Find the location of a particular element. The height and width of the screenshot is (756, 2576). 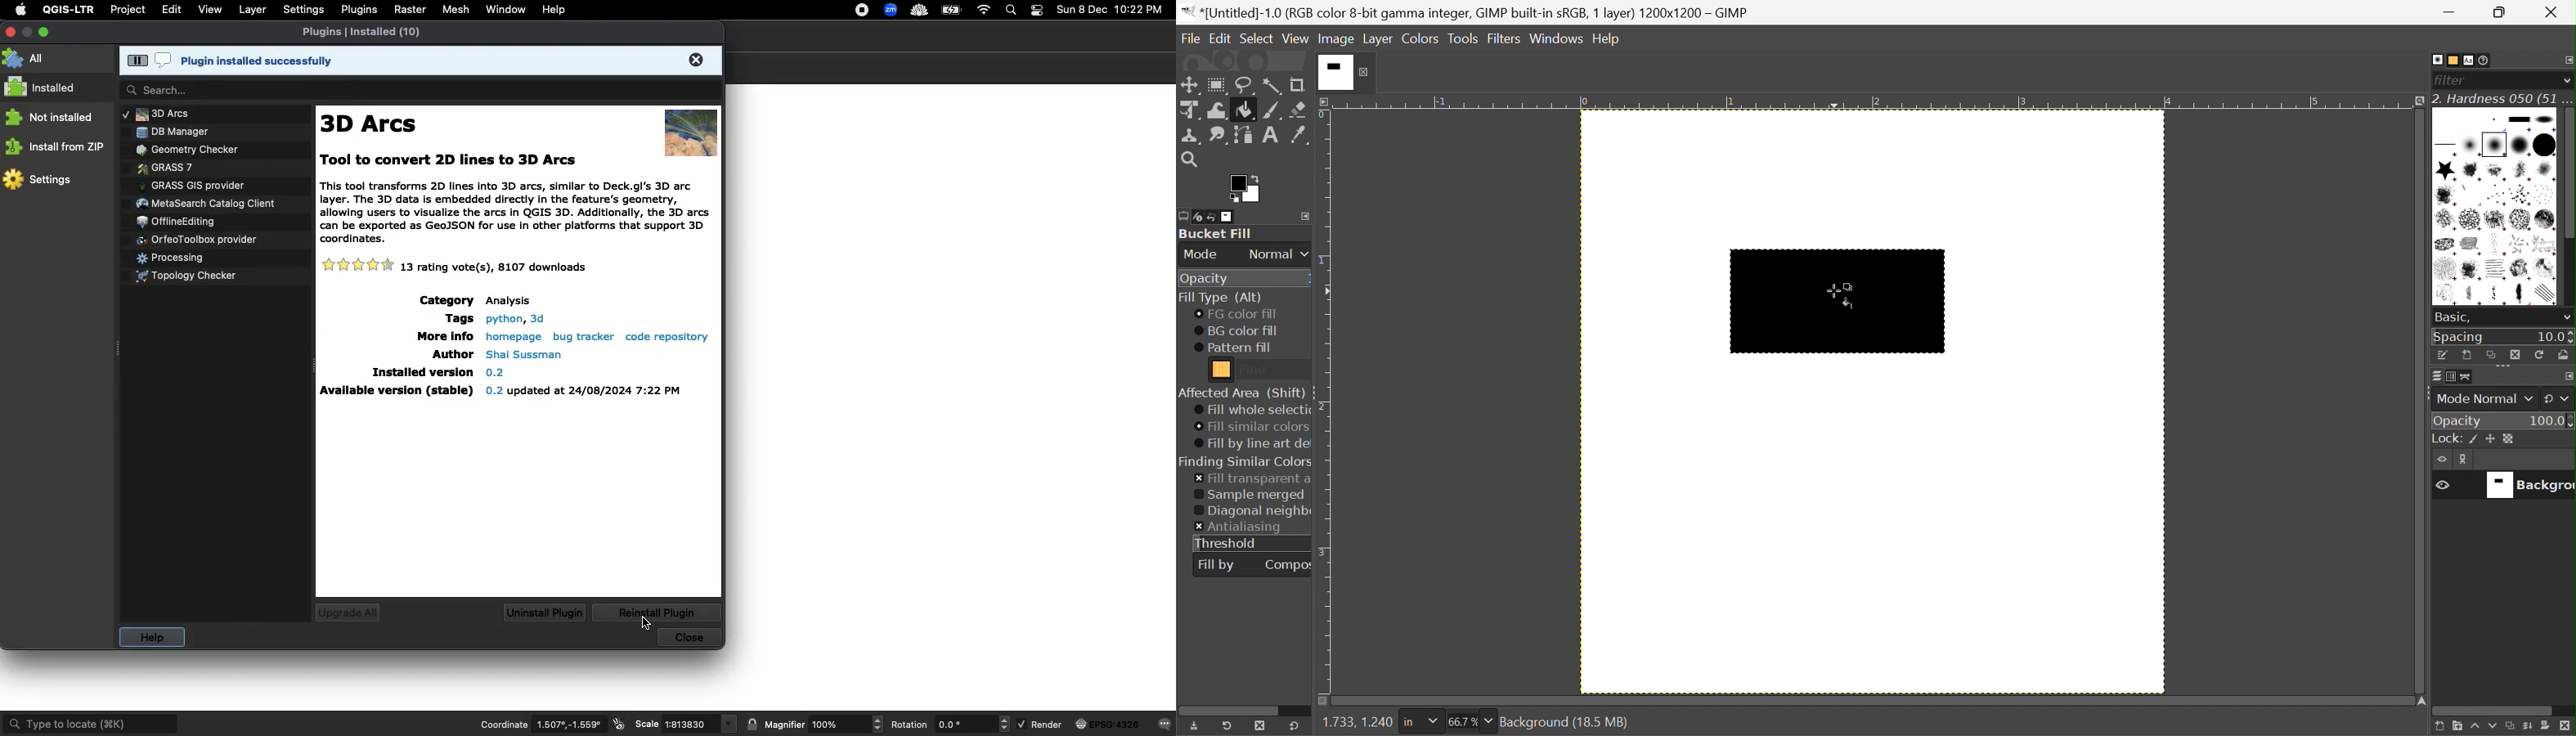

Filter is located at coordinates (2454, 80).